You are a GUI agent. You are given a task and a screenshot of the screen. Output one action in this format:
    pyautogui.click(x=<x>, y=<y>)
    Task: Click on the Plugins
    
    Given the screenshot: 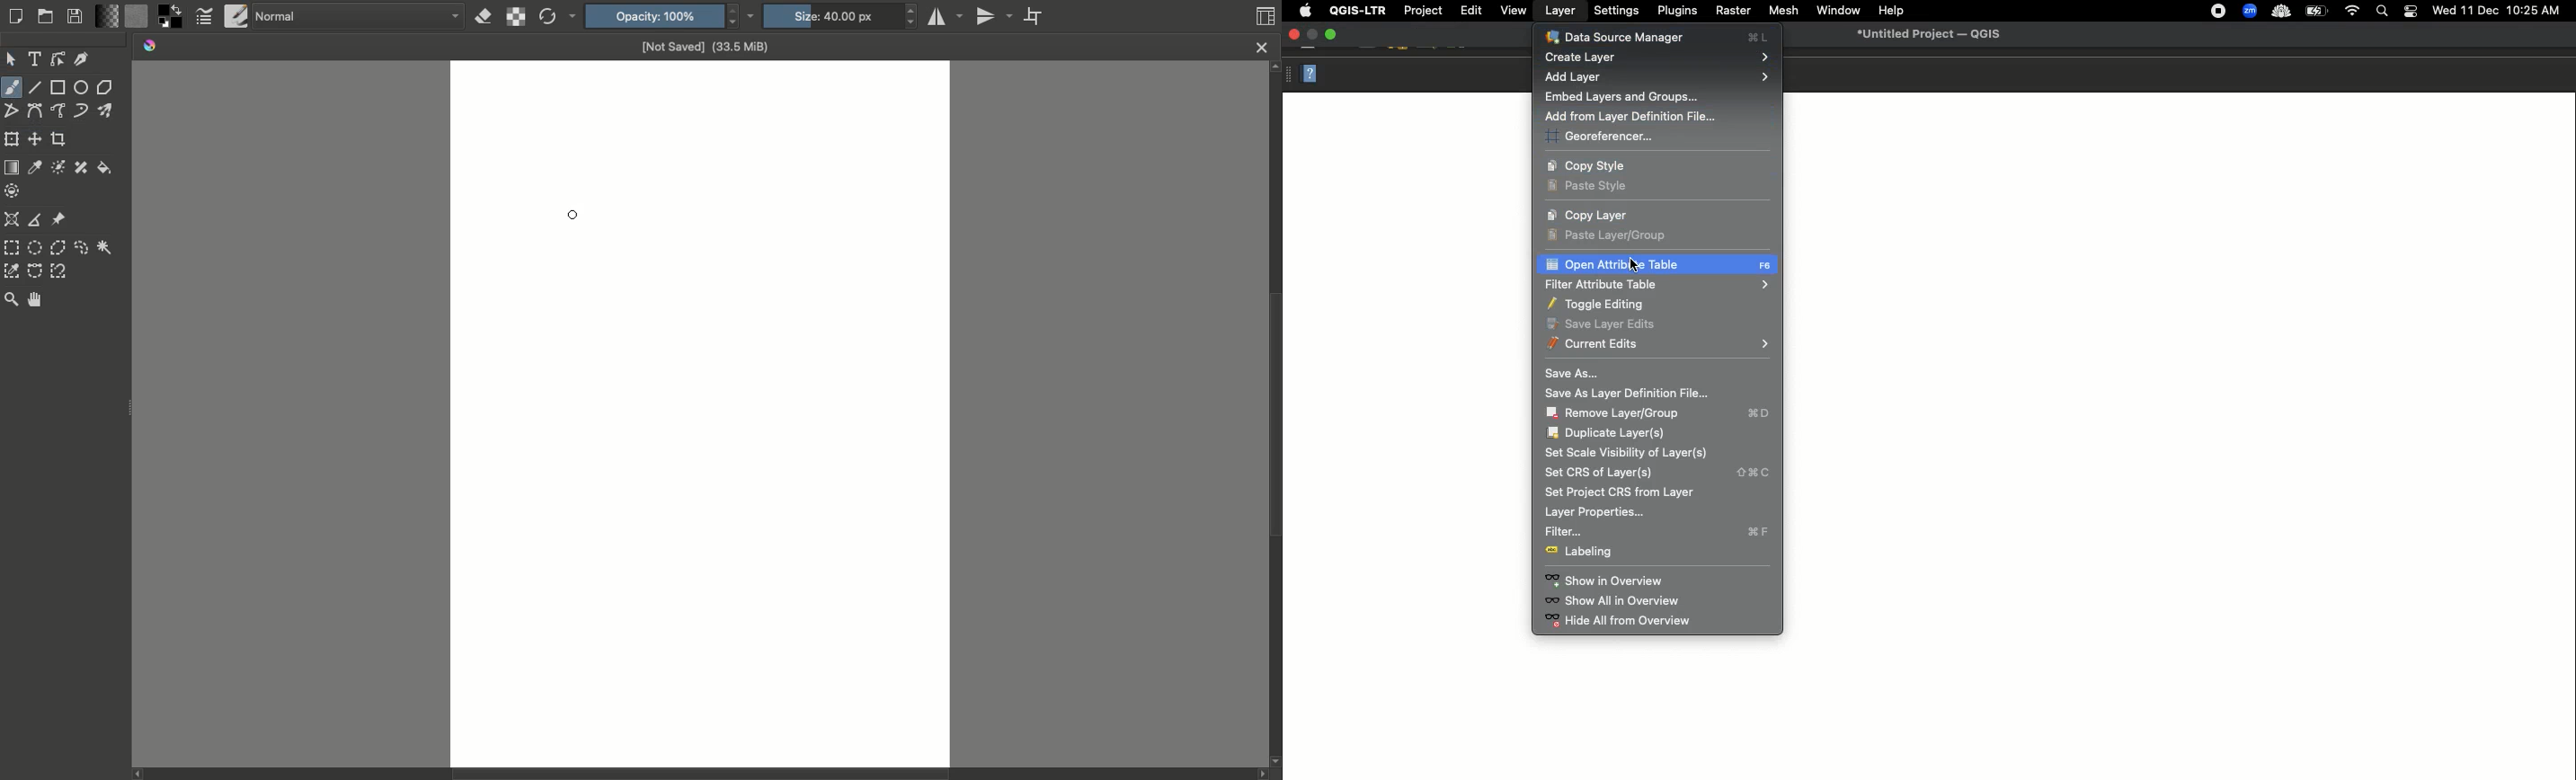 What is the action you would take?
    pyautogui.click(x=1675, y=10)
    